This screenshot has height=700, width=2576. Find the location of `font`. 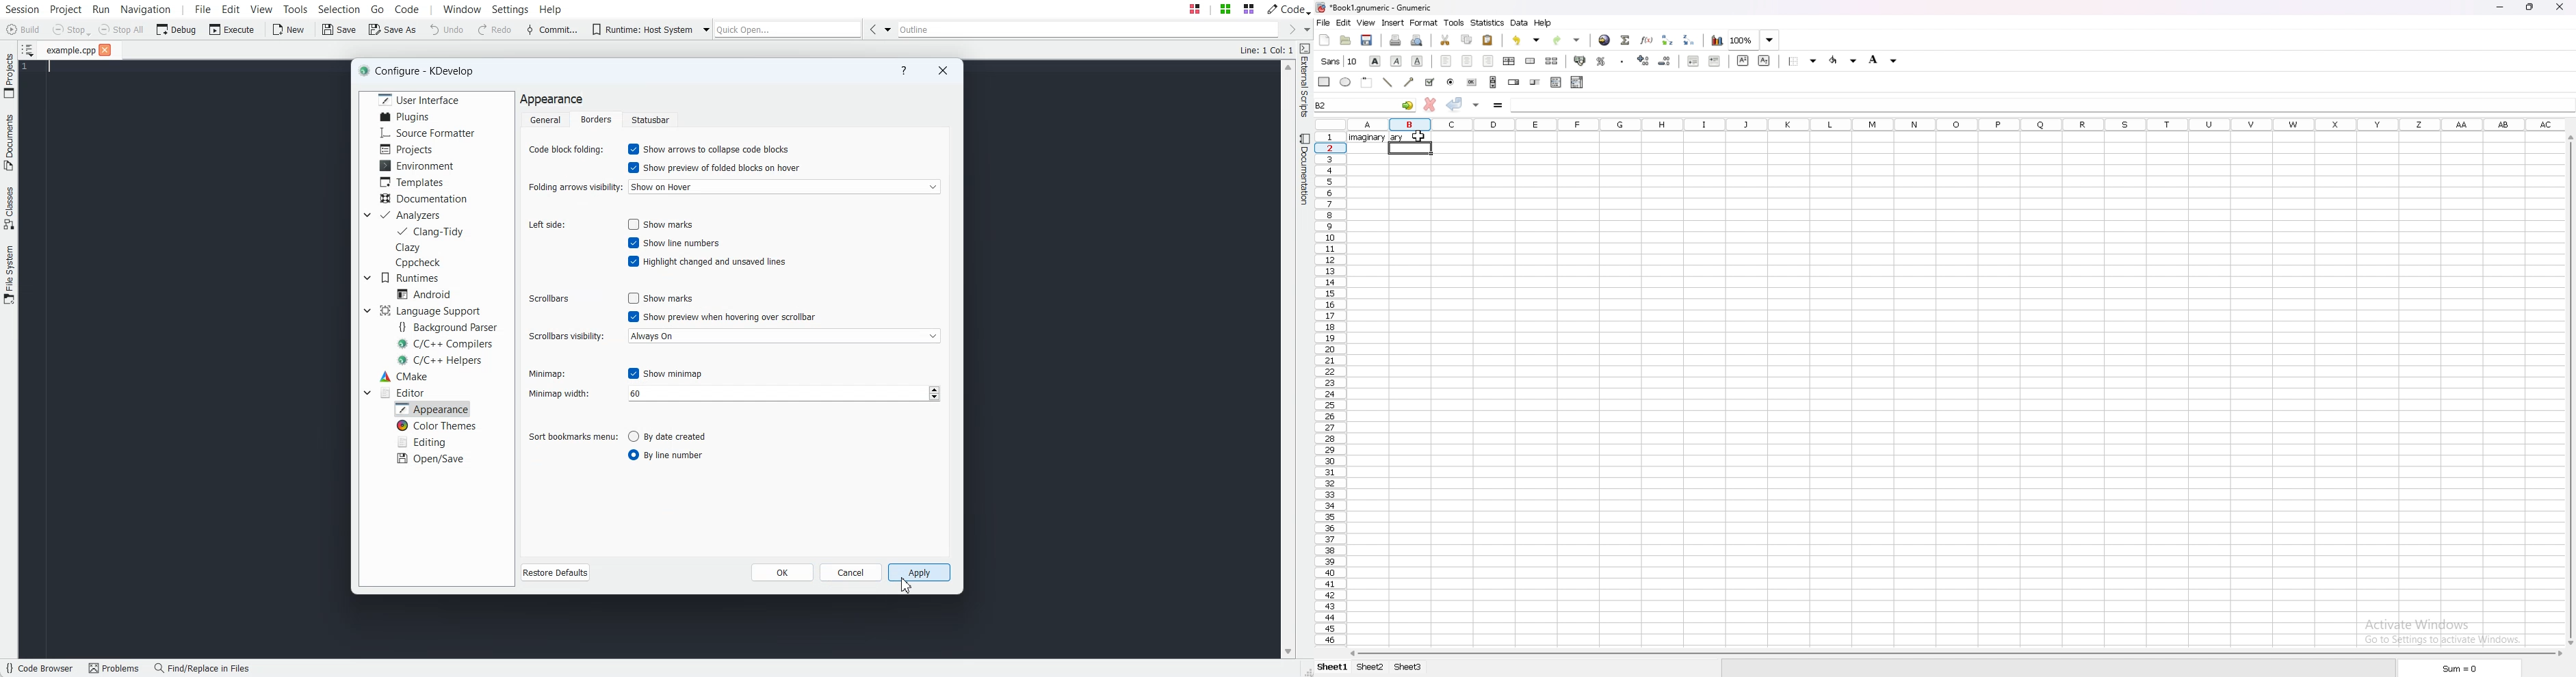

font is located at coordinates (1340, 61).